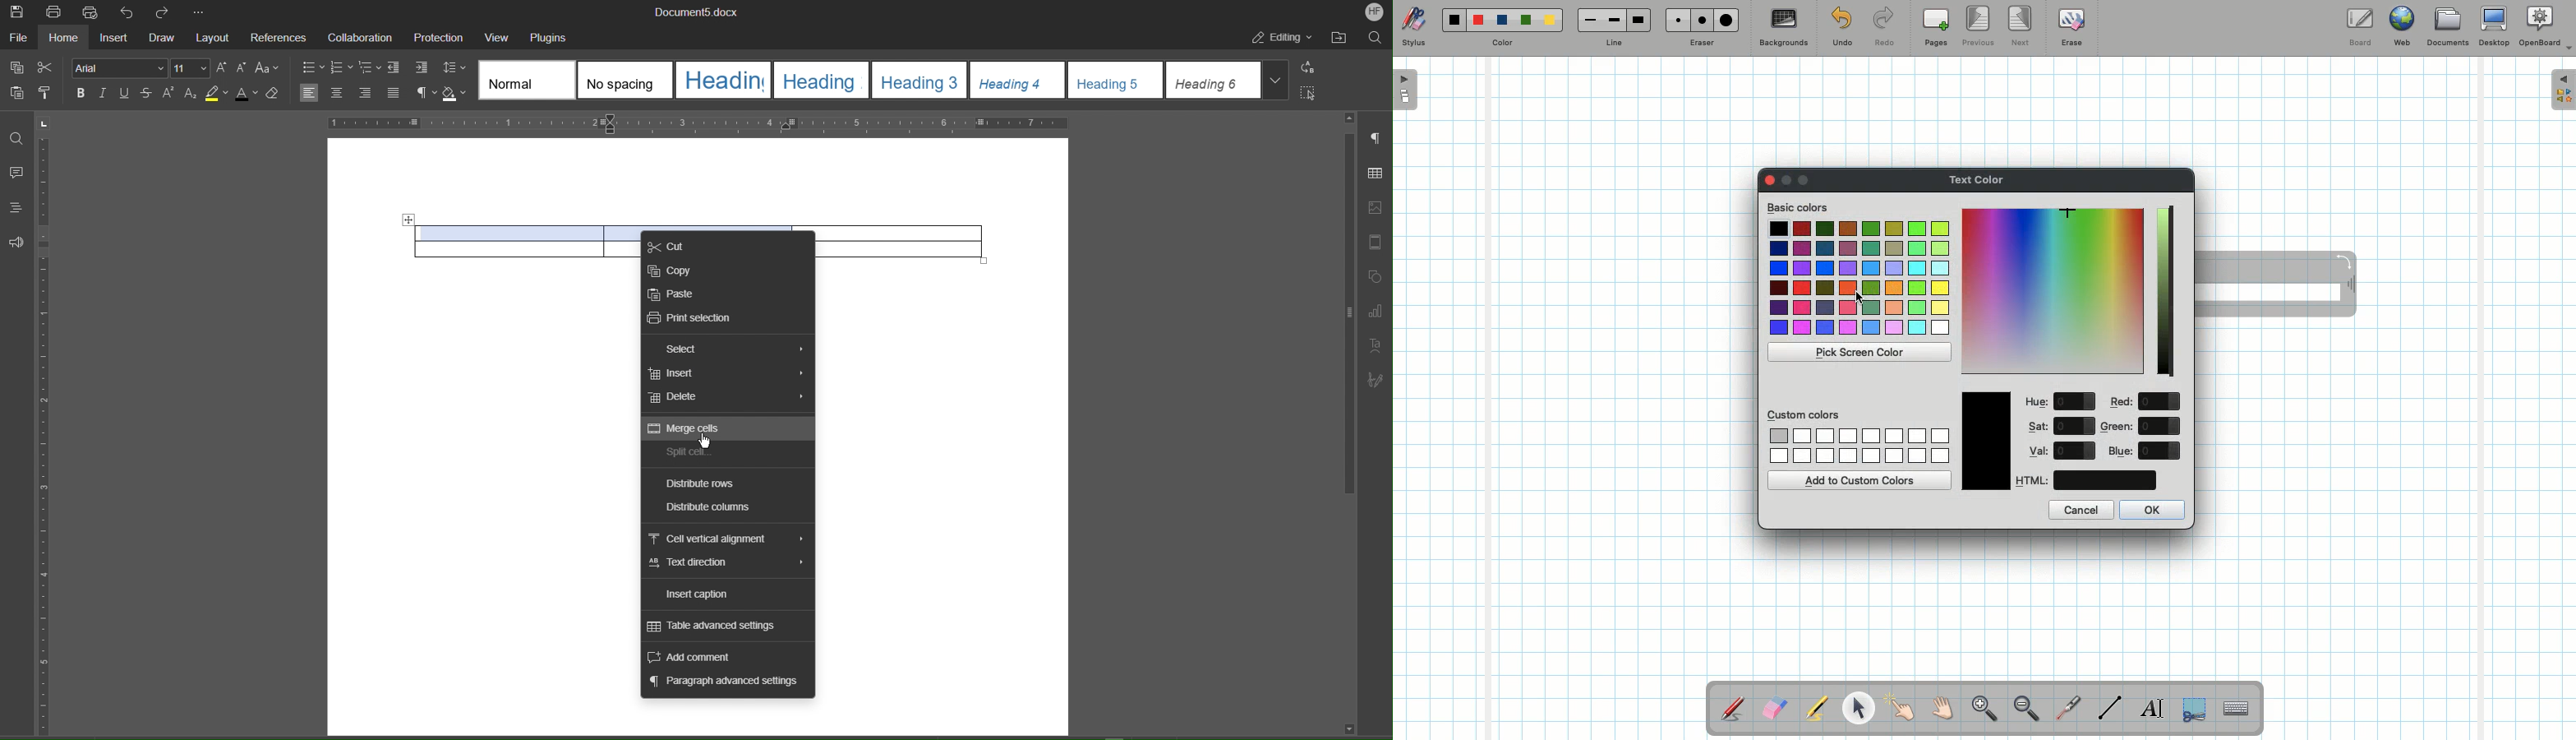 This screenshot has width=2576, height=756. What do you see at coordinates (724, 80) in the screenshot?
I see `heading 1` at bounding box center [724, 80].